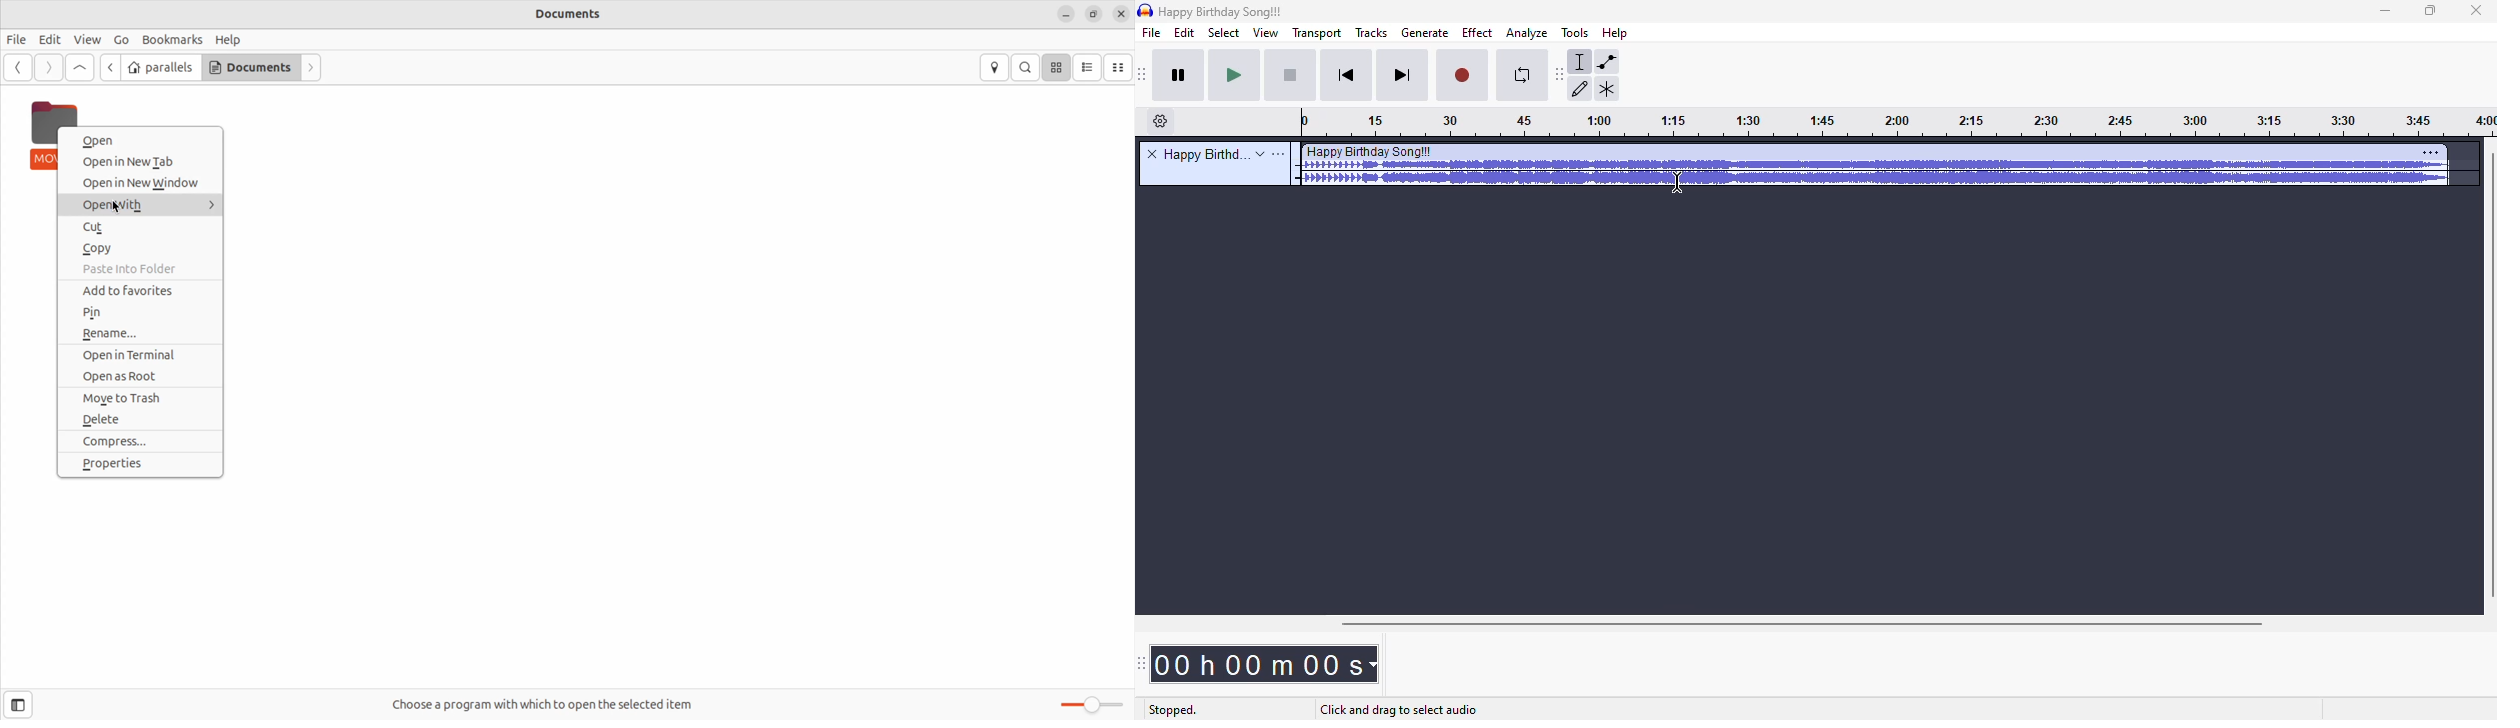  I want to click on forward, so click(312, 68).